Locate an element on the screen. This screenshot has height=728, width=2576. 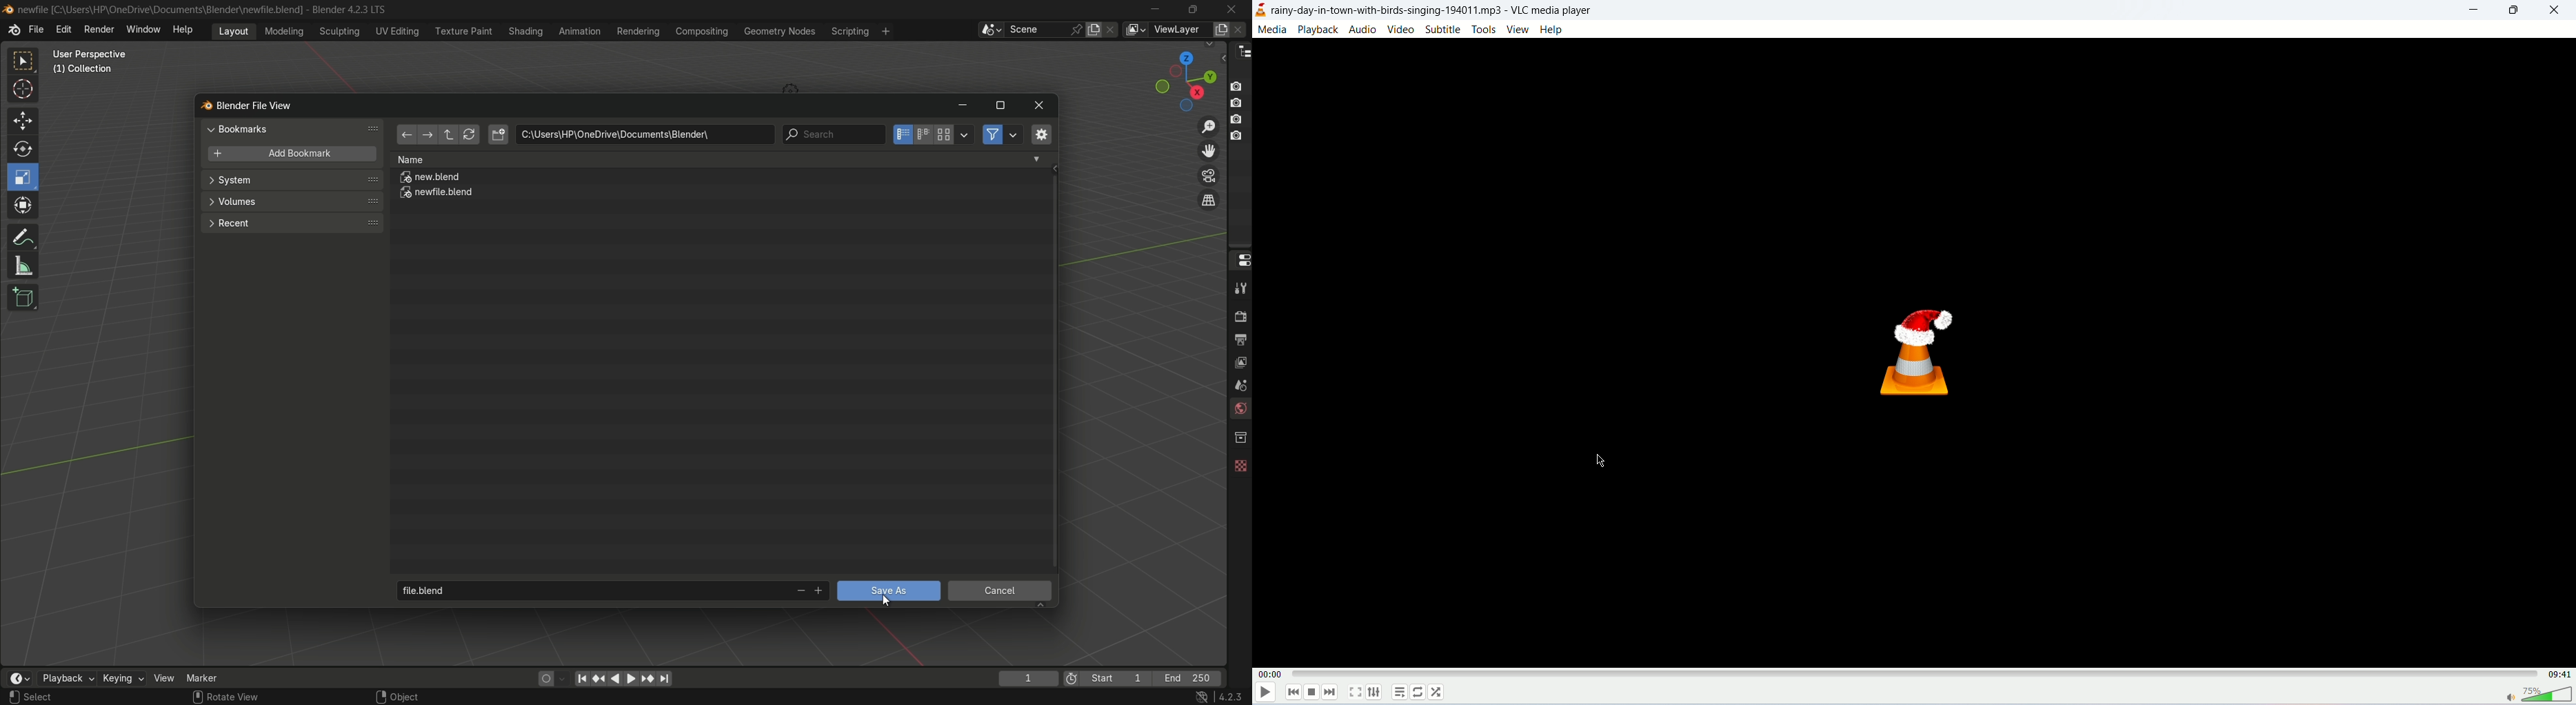
timeline is located at coordinates (19, 678).